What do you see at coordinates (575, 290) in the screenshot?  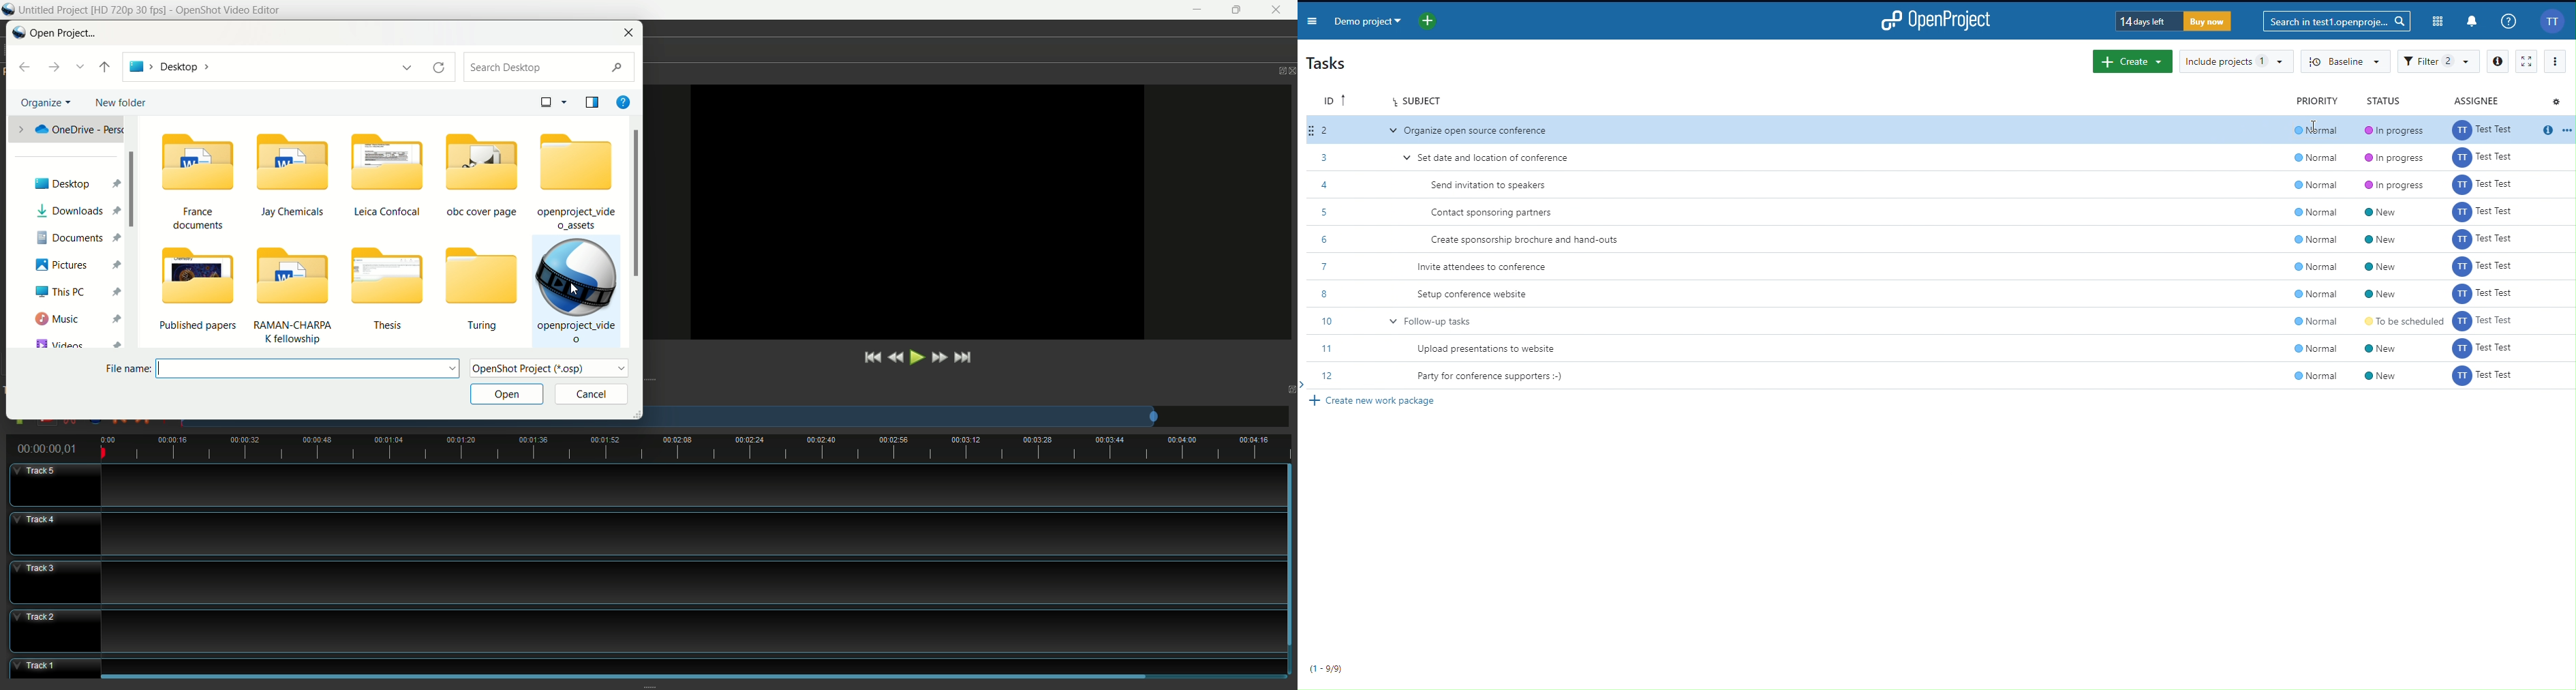 I see `openproject_vide
jd` at bounding box center [575, 290].